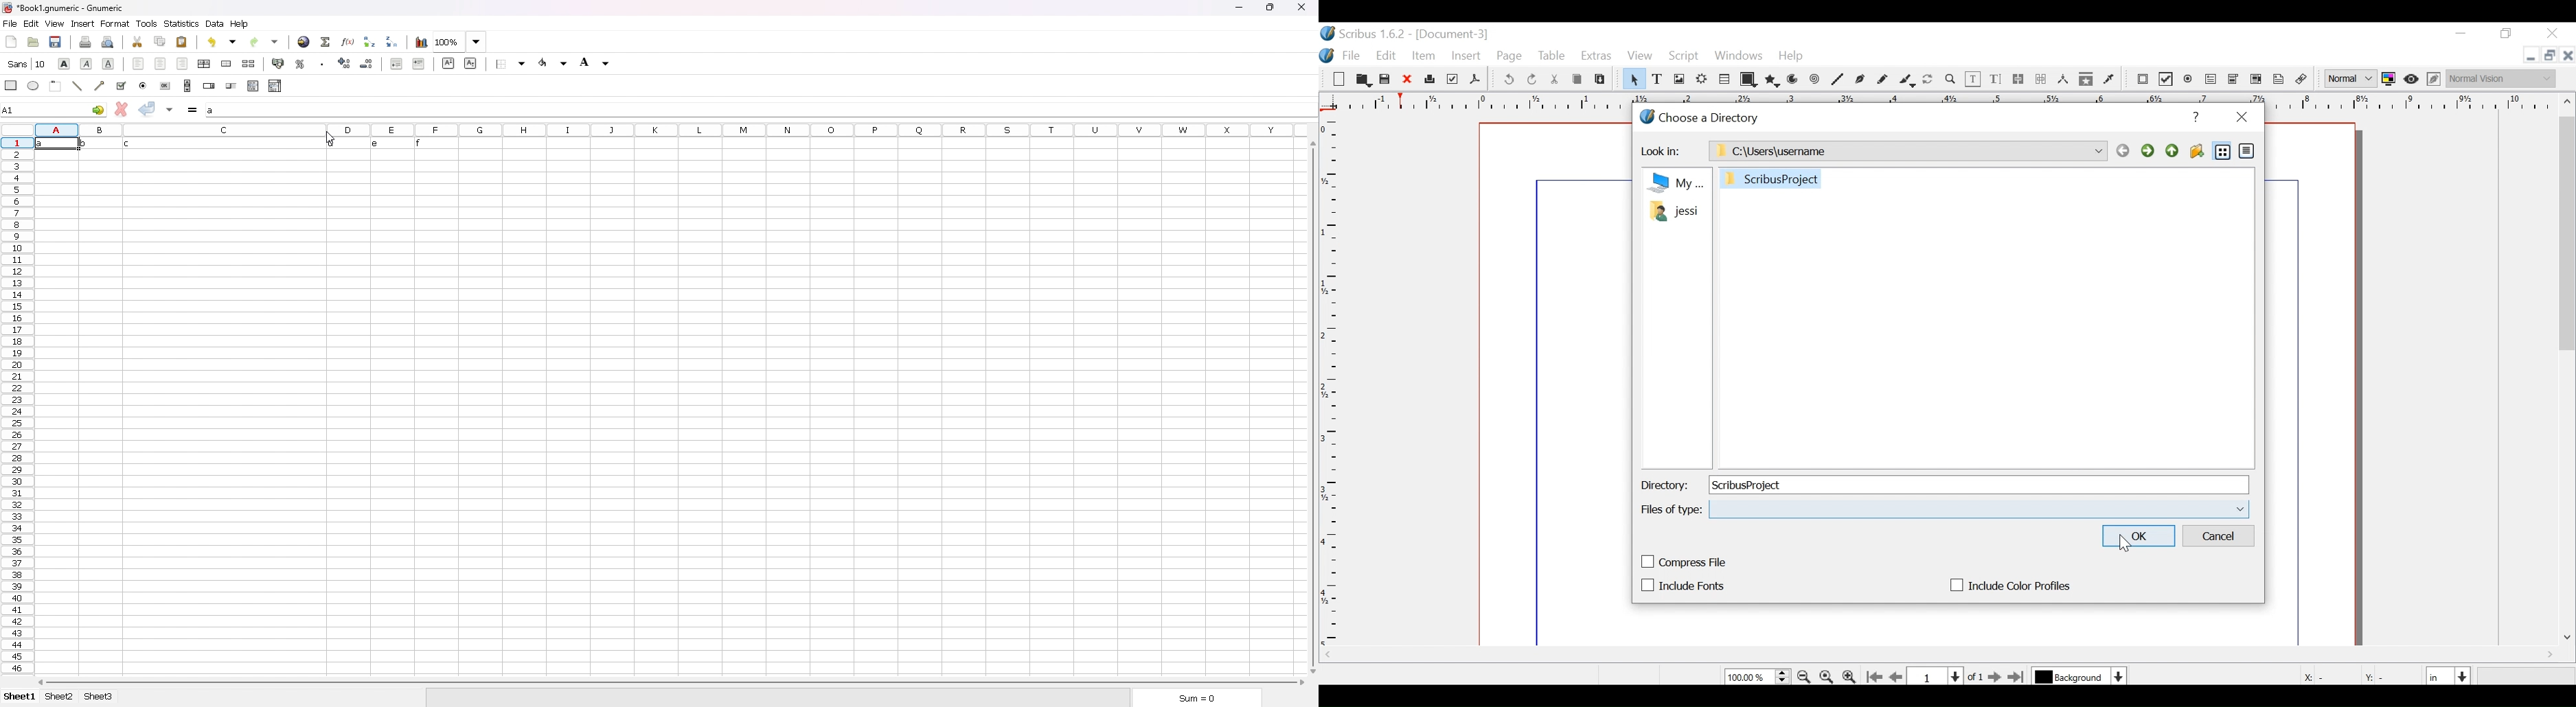 The width and height of the screenshot is (2576, 728). Describe the element at coordinates (2137, 535) in the screenshot. I see `OK` at that location.